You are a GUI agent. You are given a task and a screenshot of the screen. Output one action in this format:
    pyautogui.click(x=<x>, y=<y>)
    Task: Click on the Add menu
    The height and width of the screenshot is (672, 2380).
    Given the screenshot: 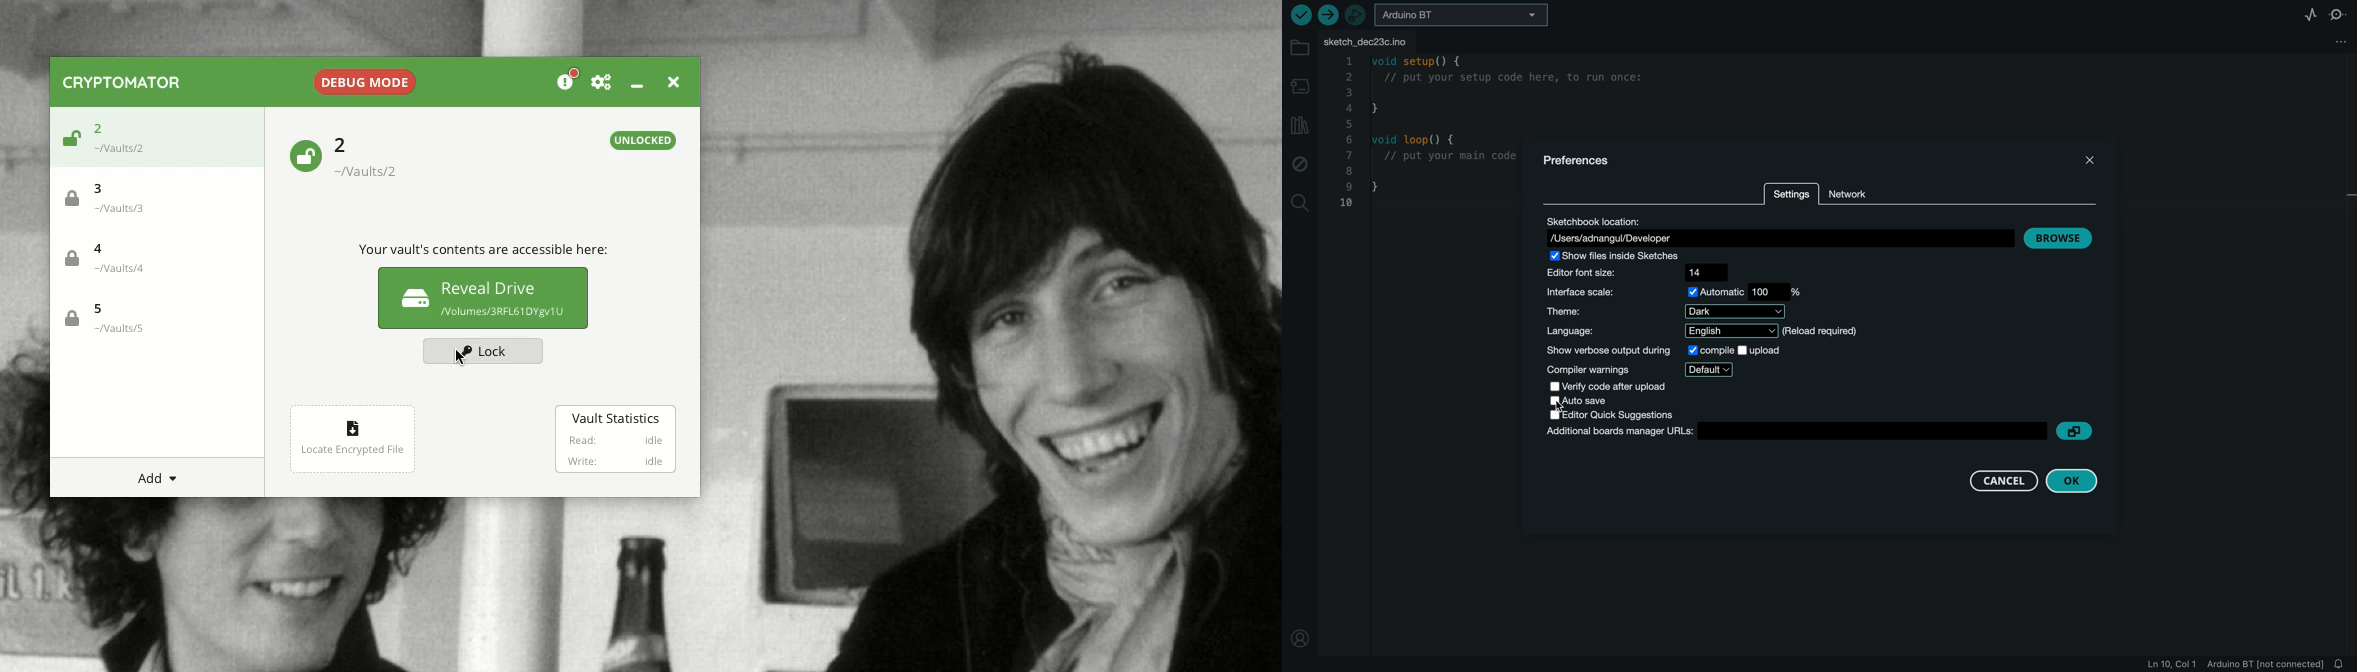 What is the action you would take?
    pyautogui.click(x=161, y=479)
    